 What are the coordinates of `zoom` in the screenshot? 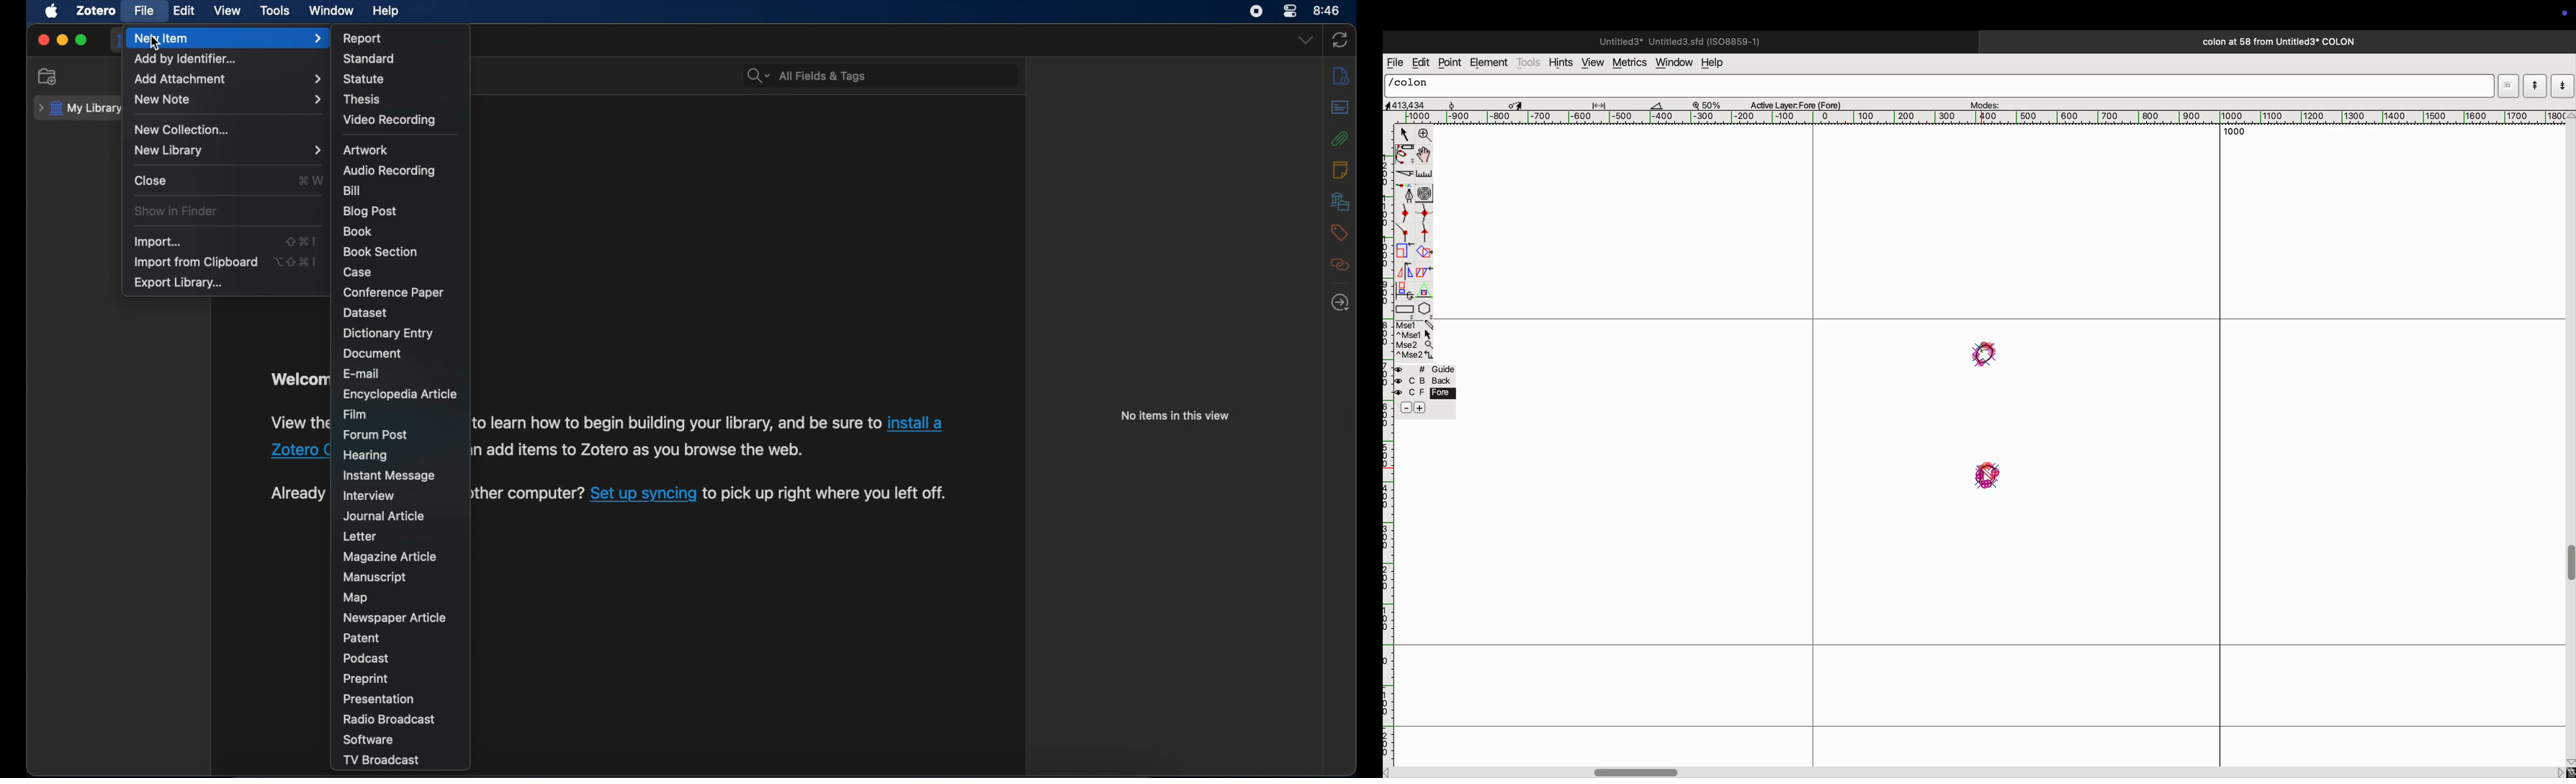 It's located at (1712, 104).